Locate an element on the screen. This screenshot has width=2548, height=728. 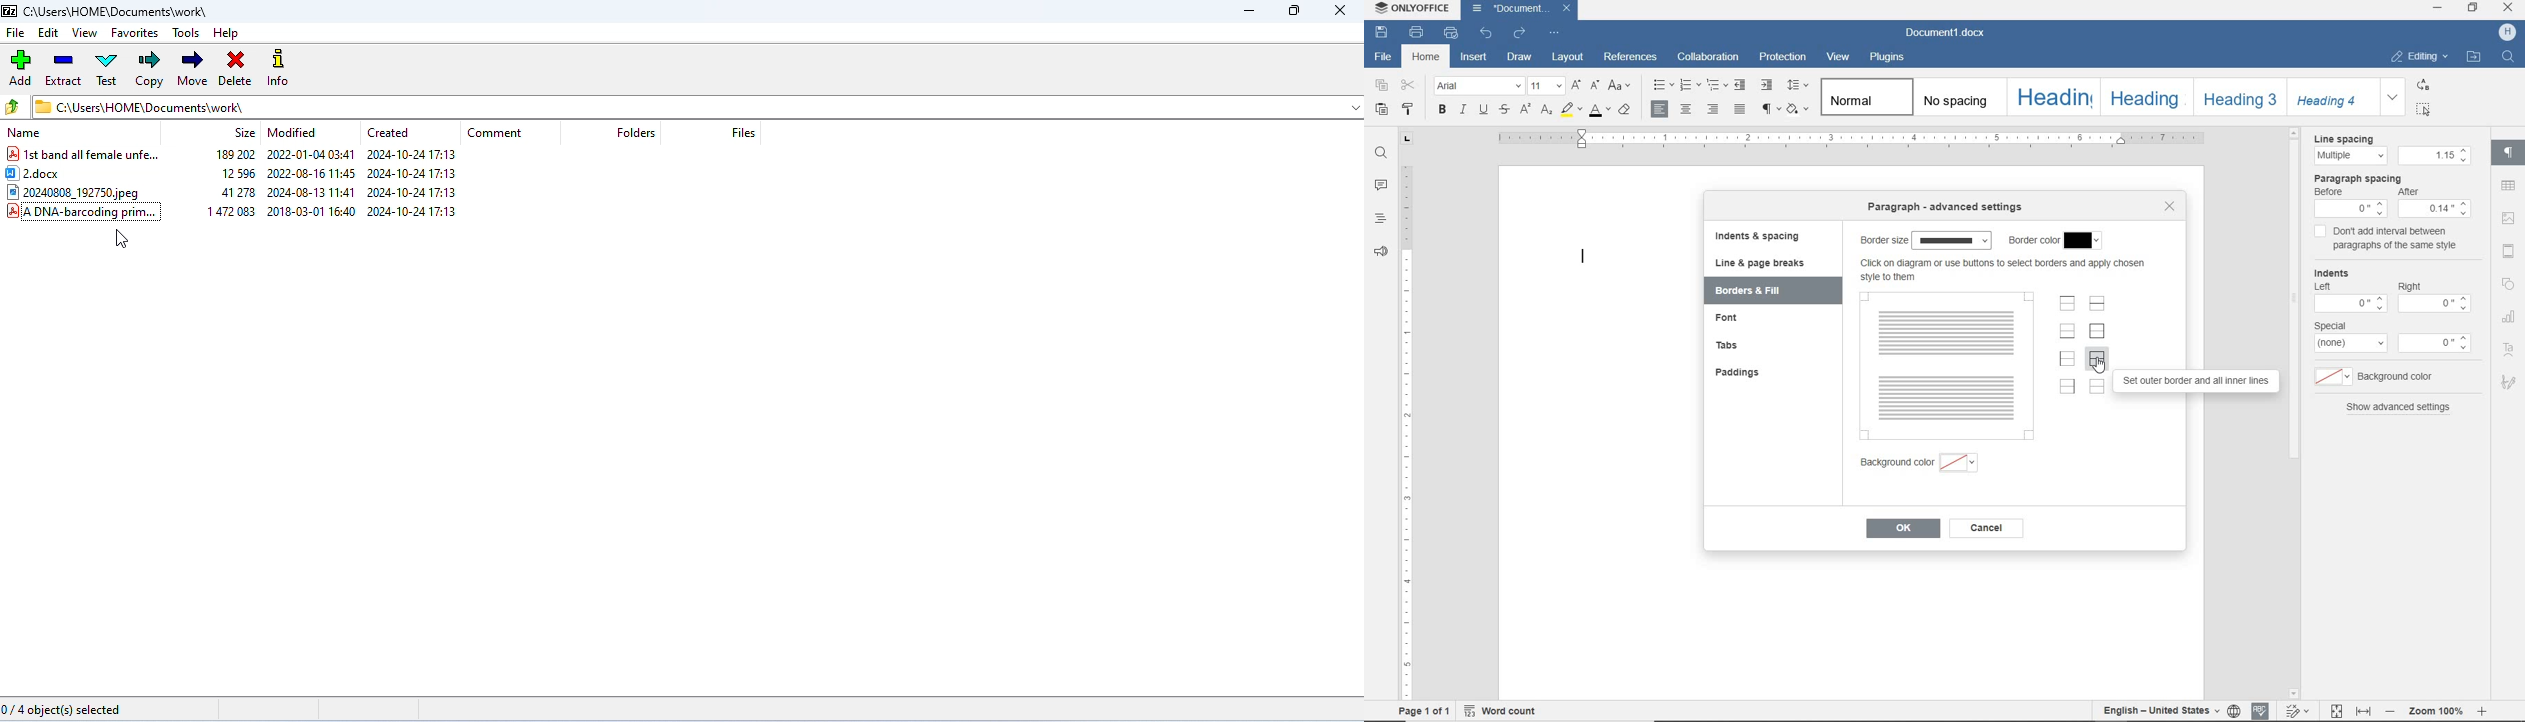
heading2 is located at coordinates (2145, 99).